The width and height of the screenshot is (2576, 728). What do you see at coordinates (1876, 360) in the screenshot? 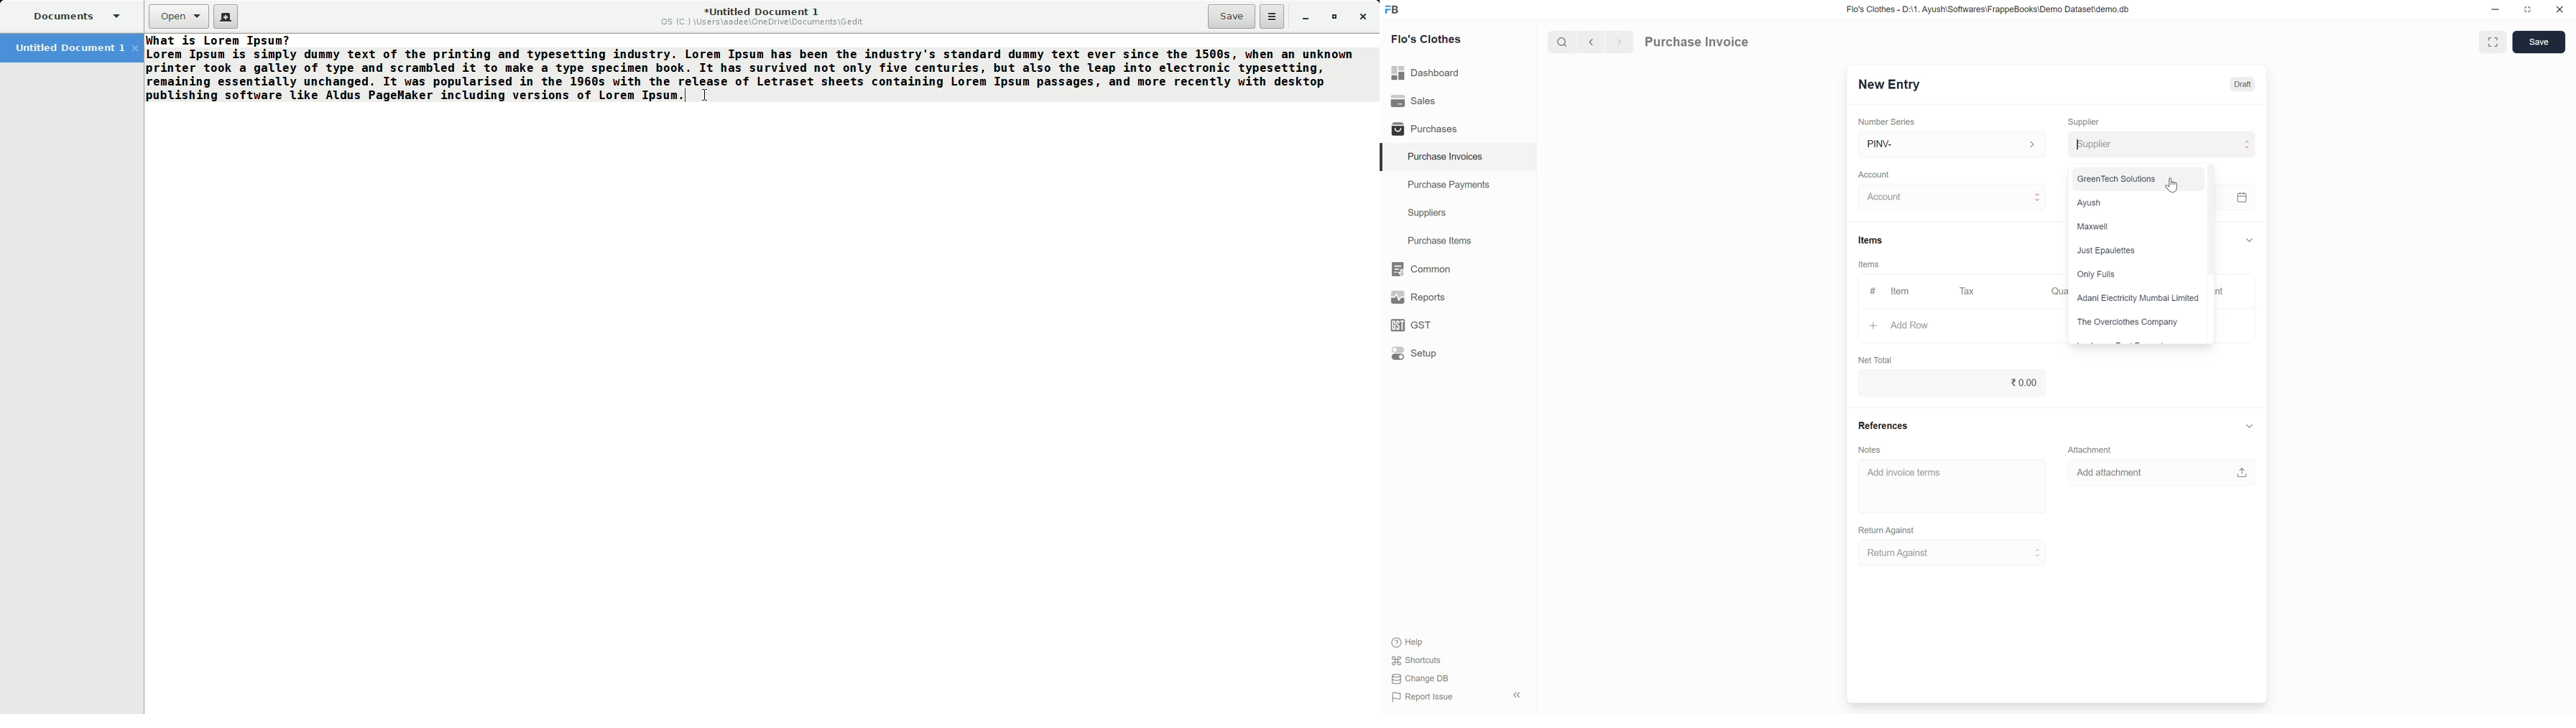
I see `Net Total` at bounding box center [1876, 360].